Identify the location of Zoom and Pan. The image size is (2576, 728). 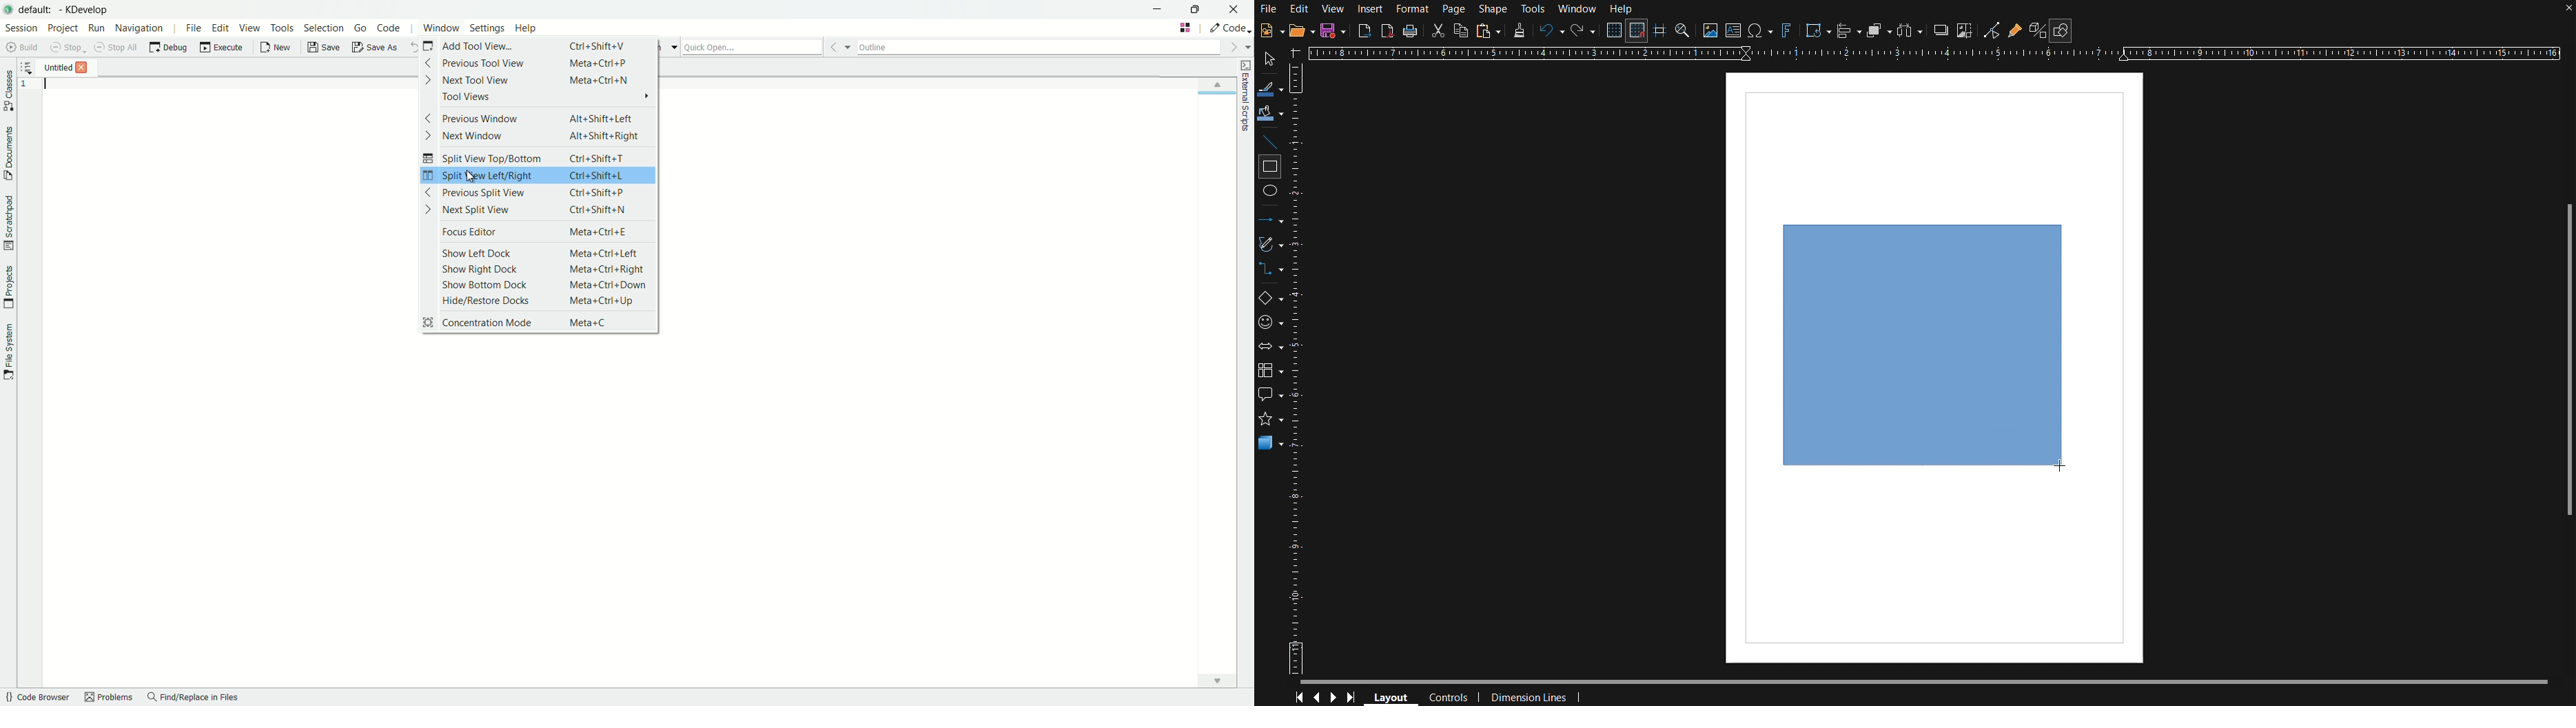
(1683, 30).